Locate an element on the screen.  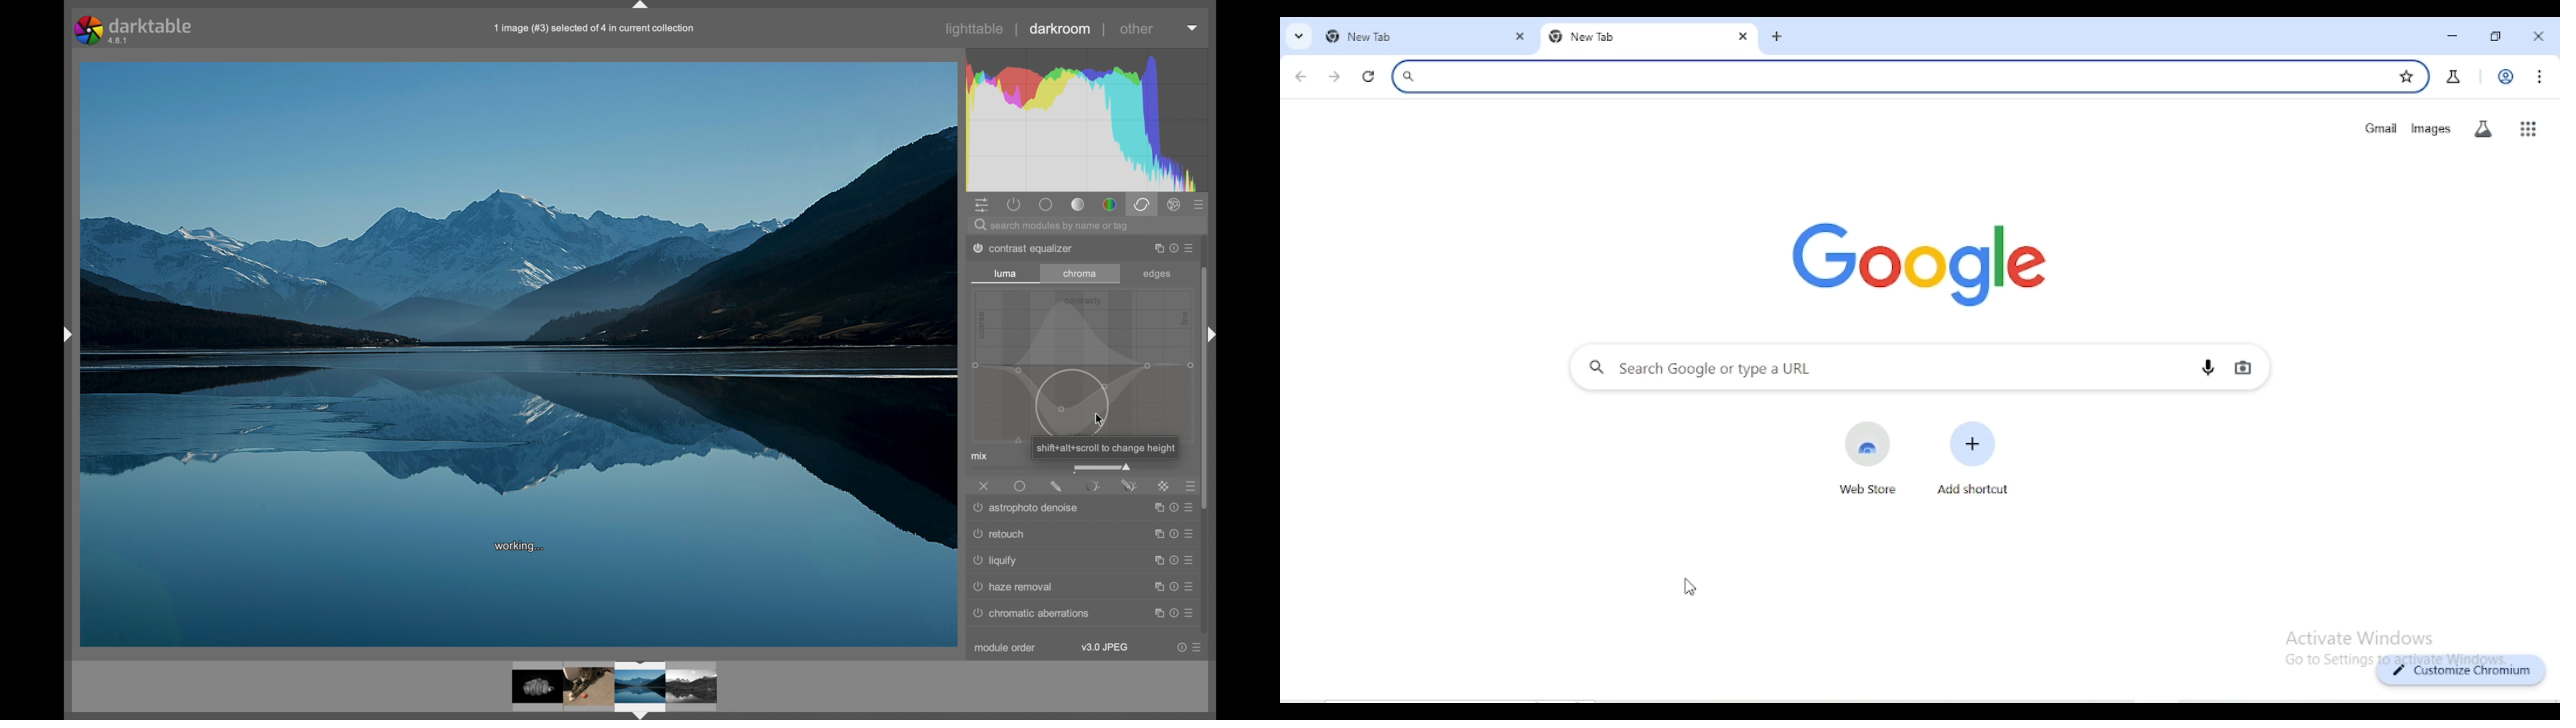
quick  access  panel is located at coordinates (983, 205).